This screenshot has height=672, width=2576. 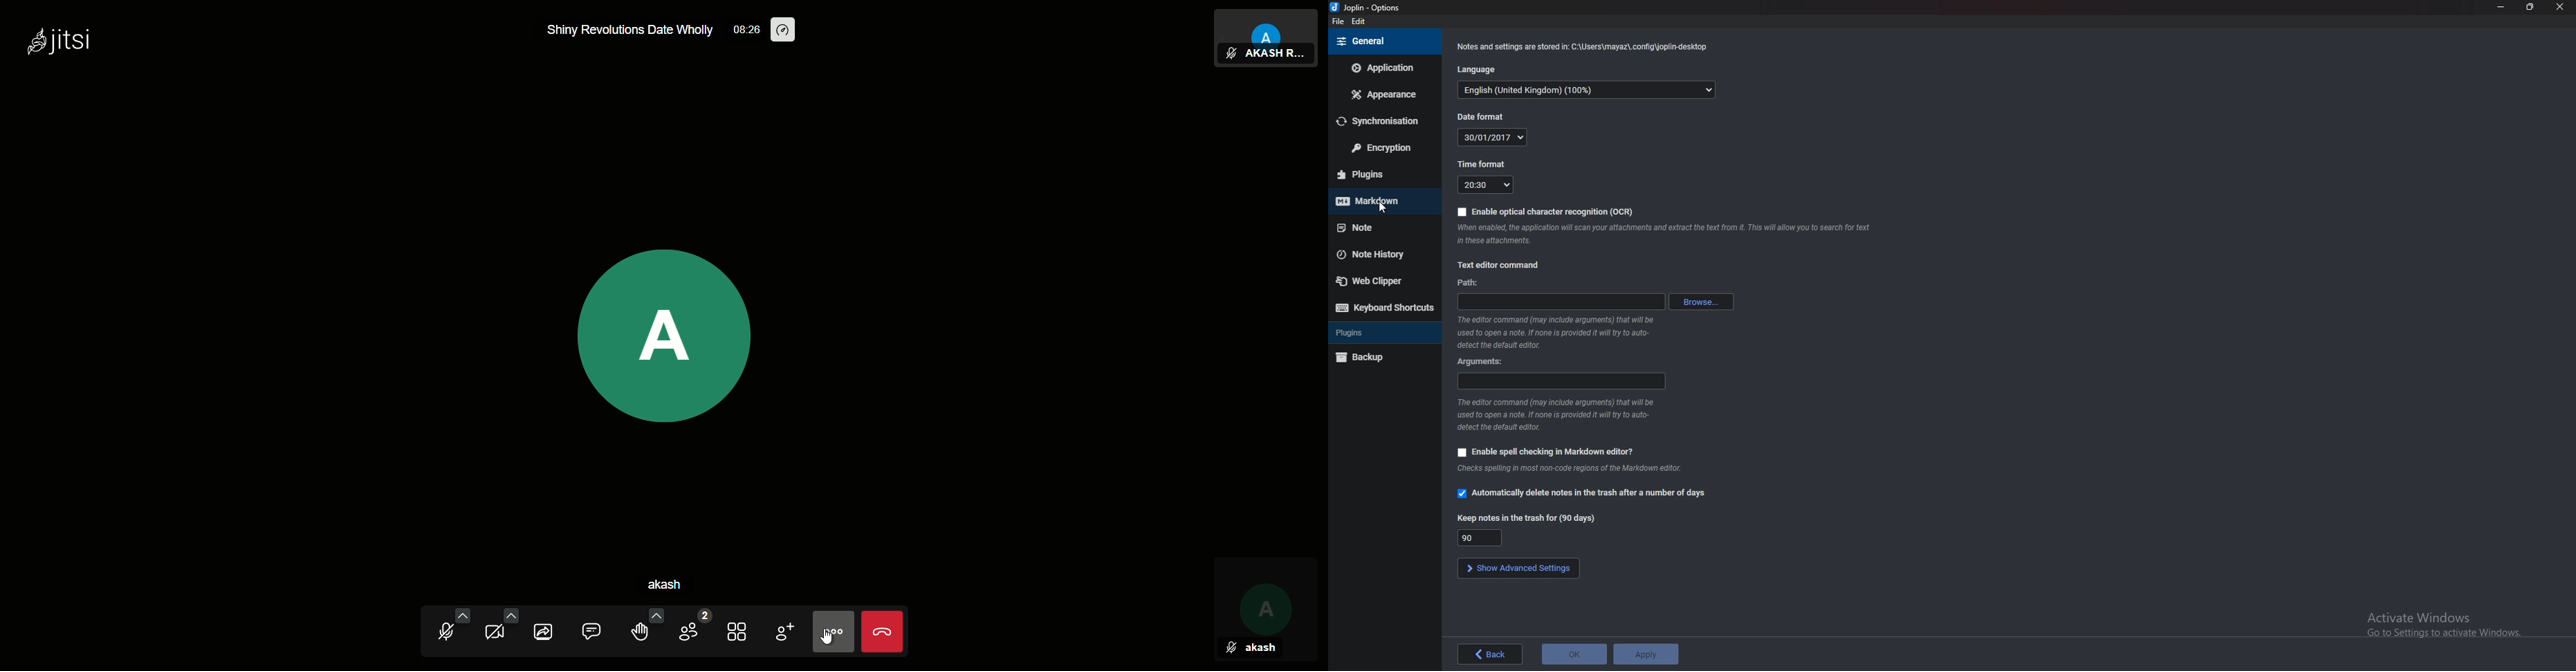 What do you see at coordinates (1381, 207) in the screenshot?
I see `Pointer` at bounding box center [1381, 207].